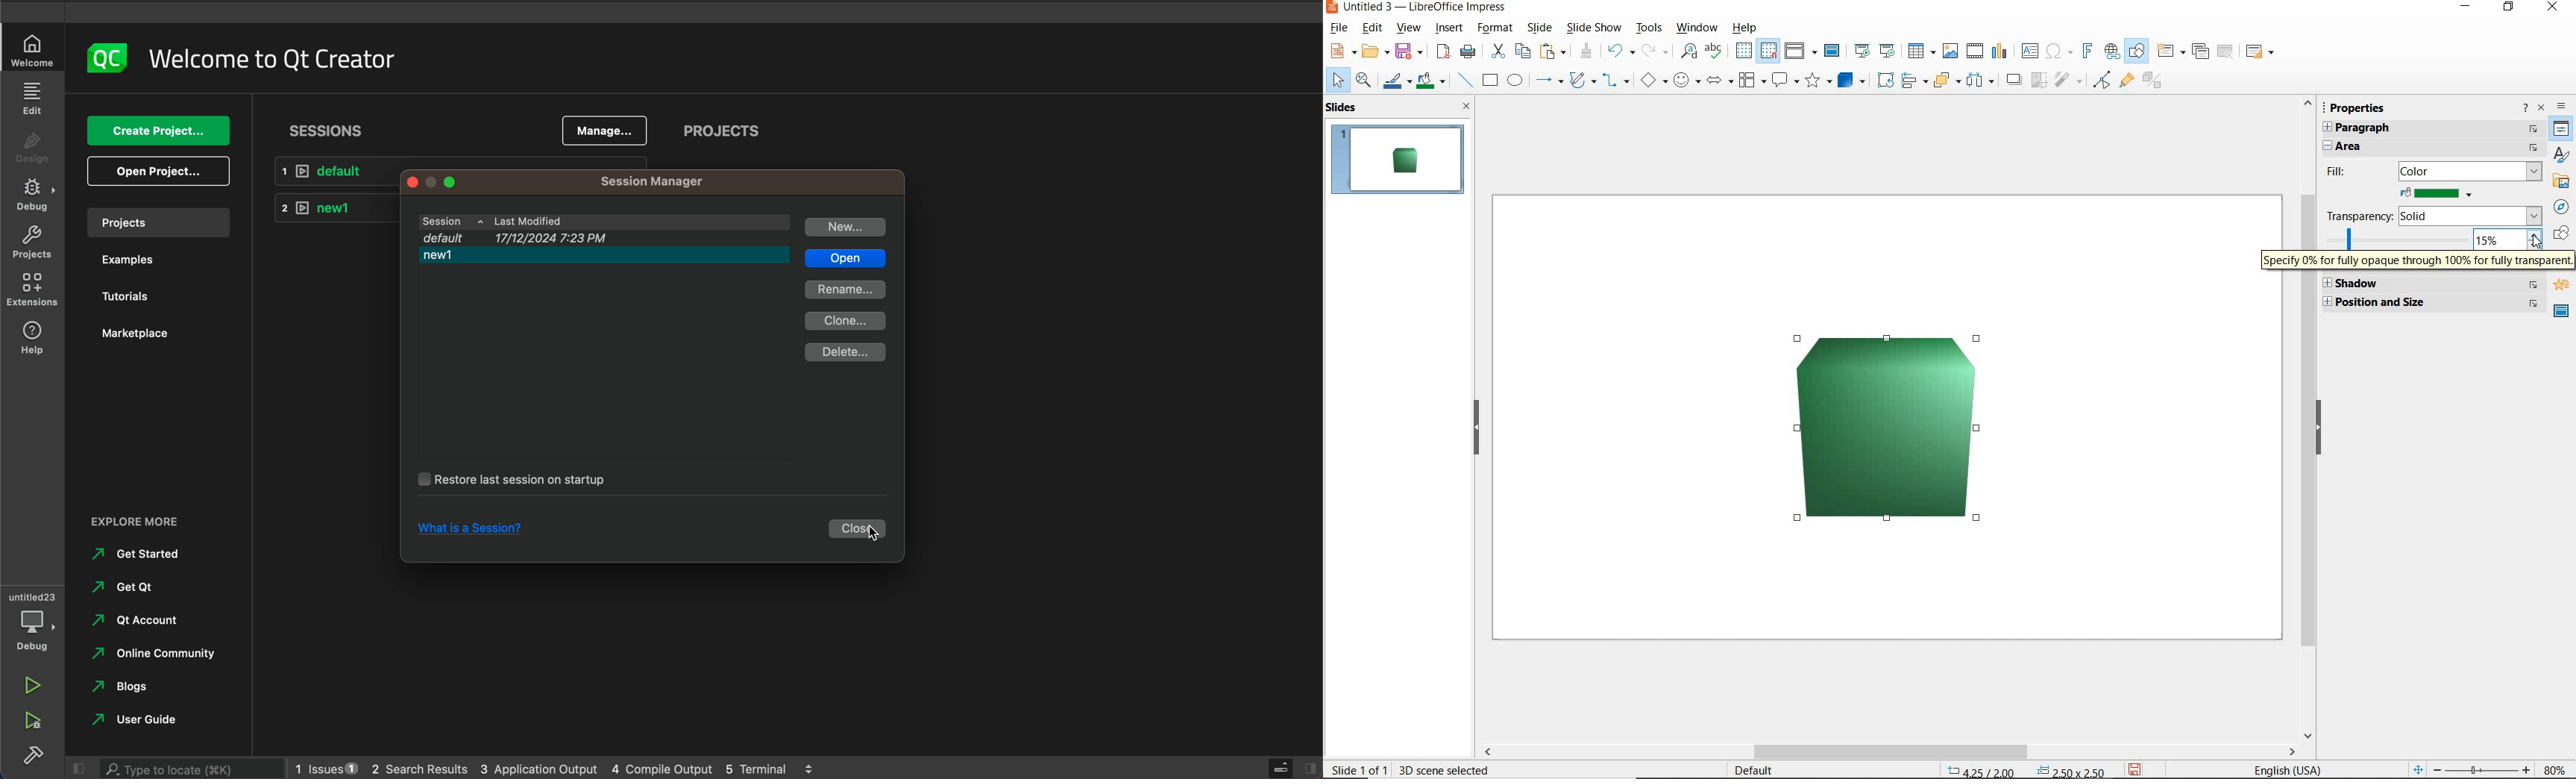 Image resolution: width=2576 pixels, height=784 pixels. What do you see at coordinates (1586, 50) in the screenshot?
I see `clone formatting` at bounding box center [1586, 50].